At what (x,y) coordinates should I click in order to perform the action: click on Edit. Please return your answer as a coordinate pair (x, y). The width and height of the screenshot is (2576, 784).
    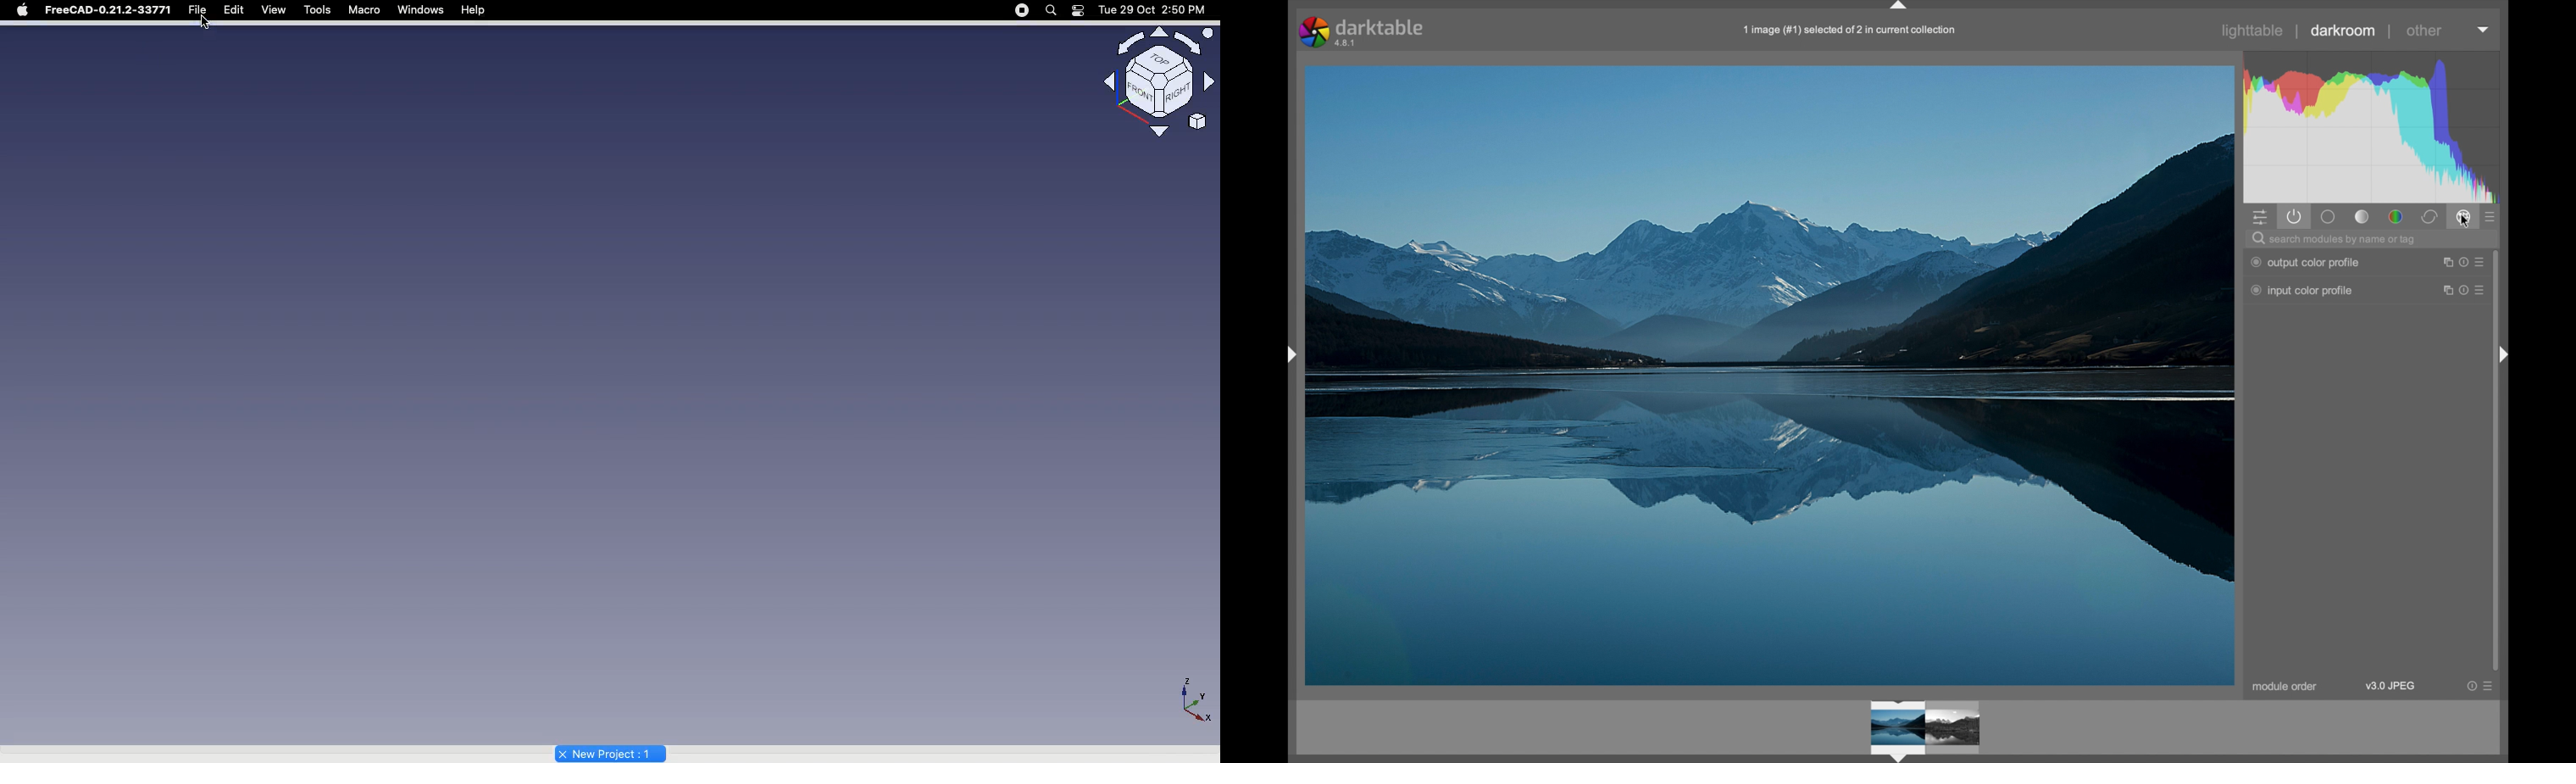
    Looking at the image, I should click on (238, 9).